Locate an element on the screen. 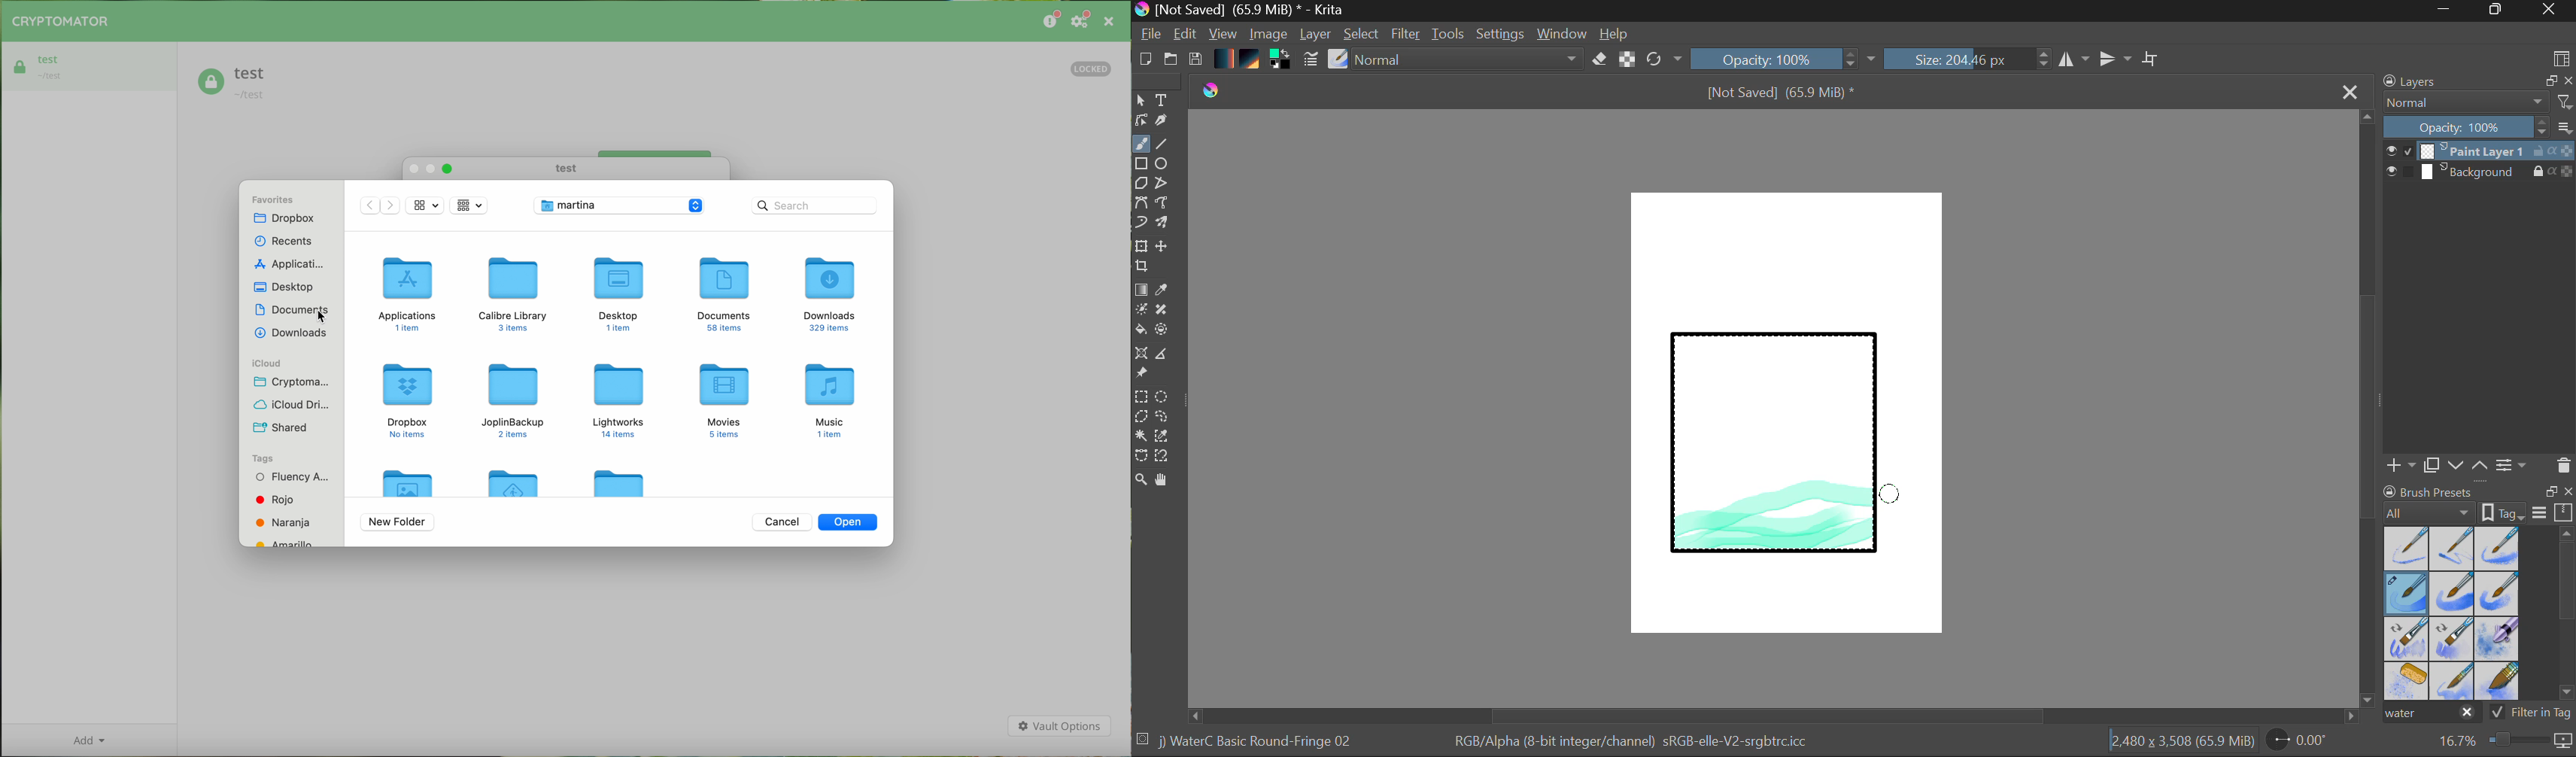 Image resolution: width=2576 pixels, height=784 pixels. Water C - Grain Tilt is located at coordinates (2407, 639).